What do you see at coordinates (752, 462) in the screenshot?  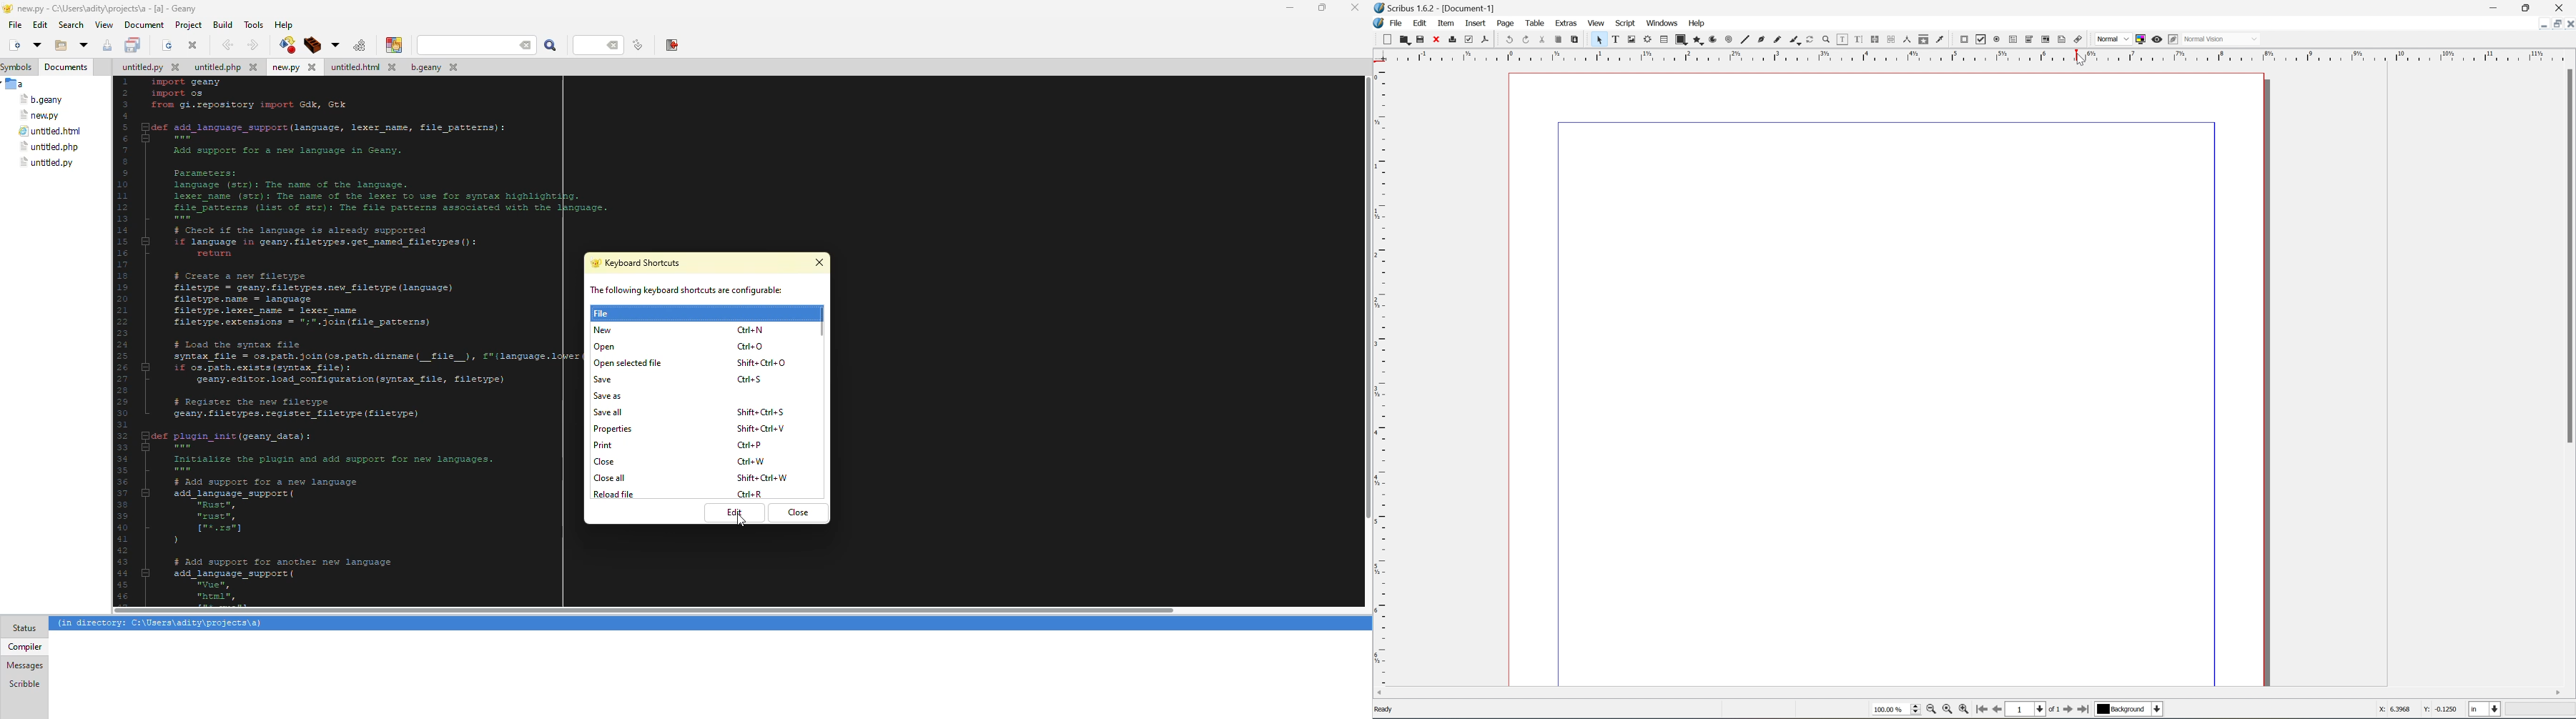 I see `shortcut` at bounding box center [752, 462].